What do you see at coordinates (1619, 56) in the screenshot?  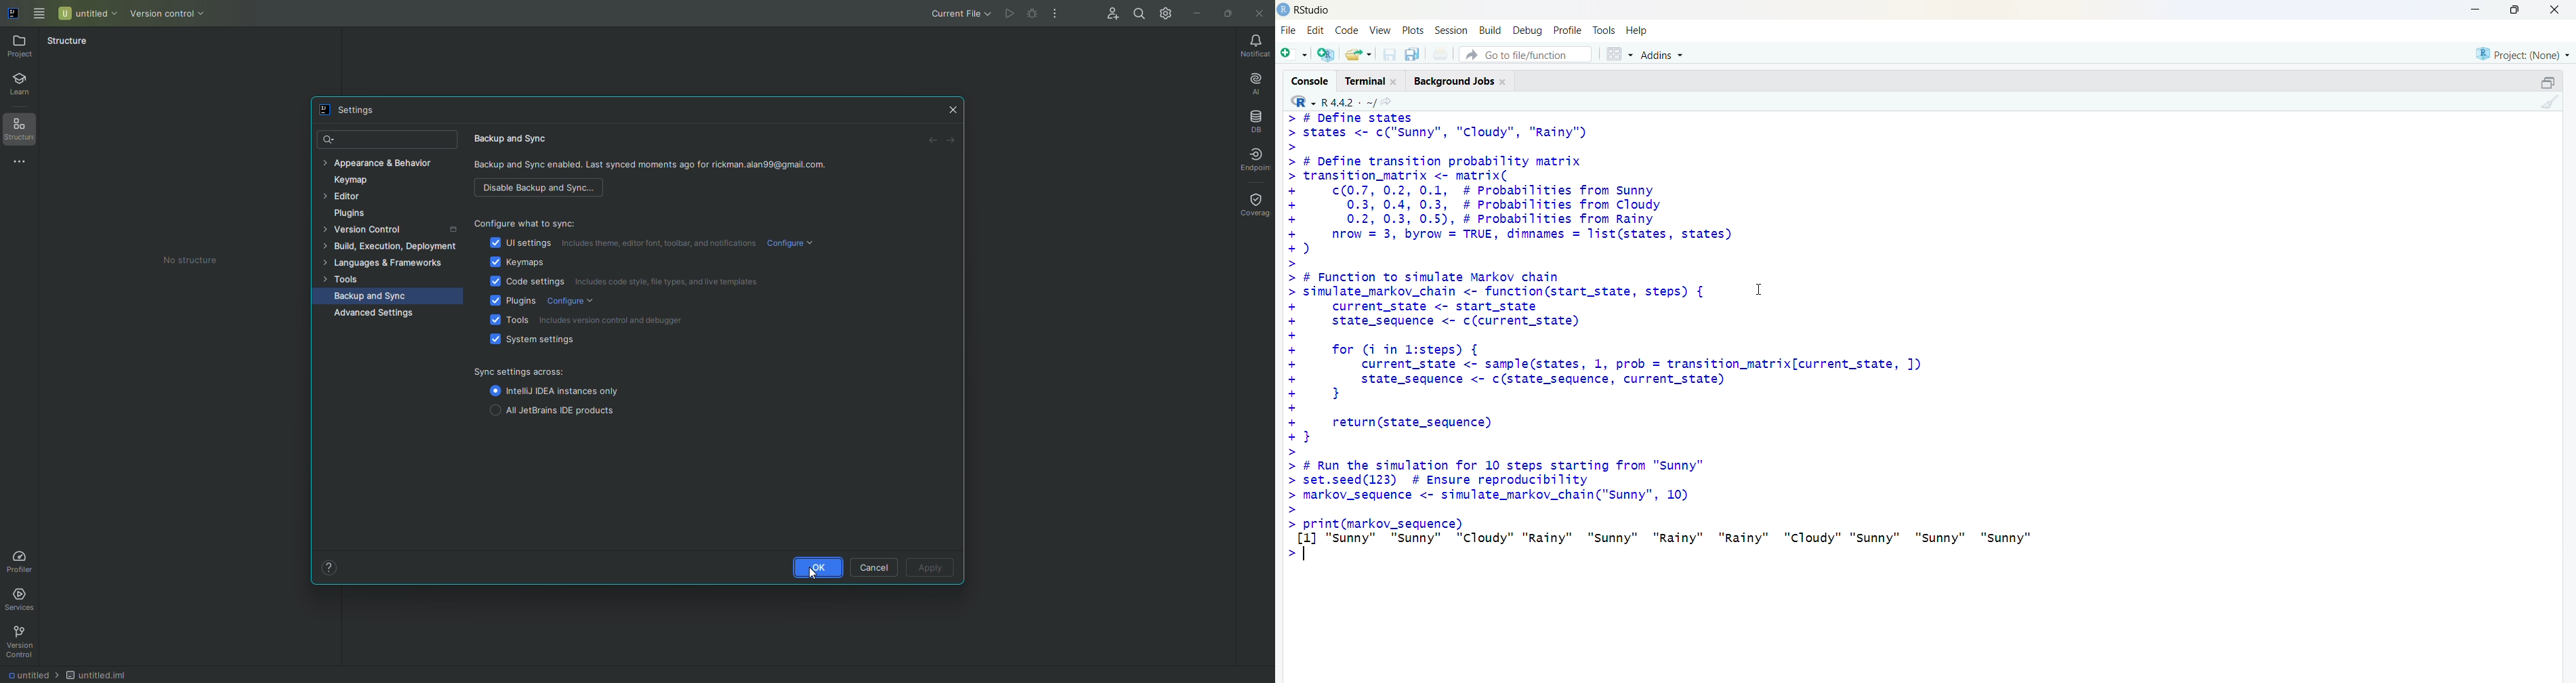 I see `workspace panes` at bounding box center [1619, 56].